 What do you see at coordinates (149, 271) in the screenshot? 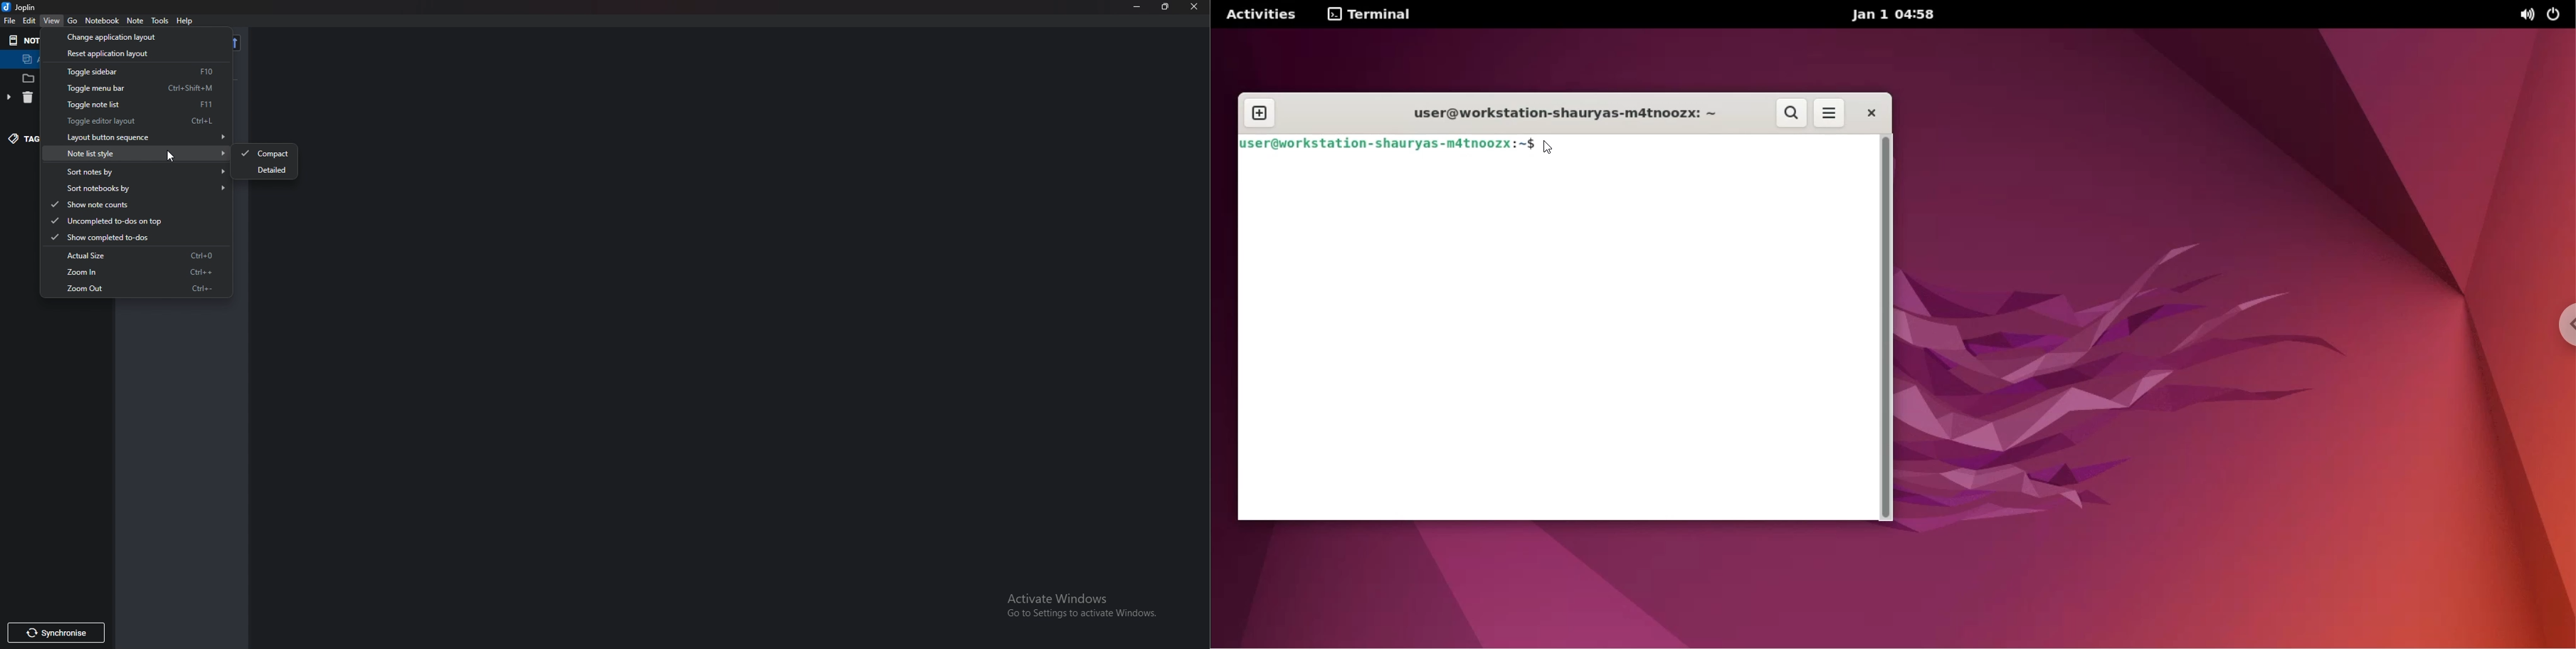
I see `Zoom In Ctrl+` at bounding box center [149, 271].